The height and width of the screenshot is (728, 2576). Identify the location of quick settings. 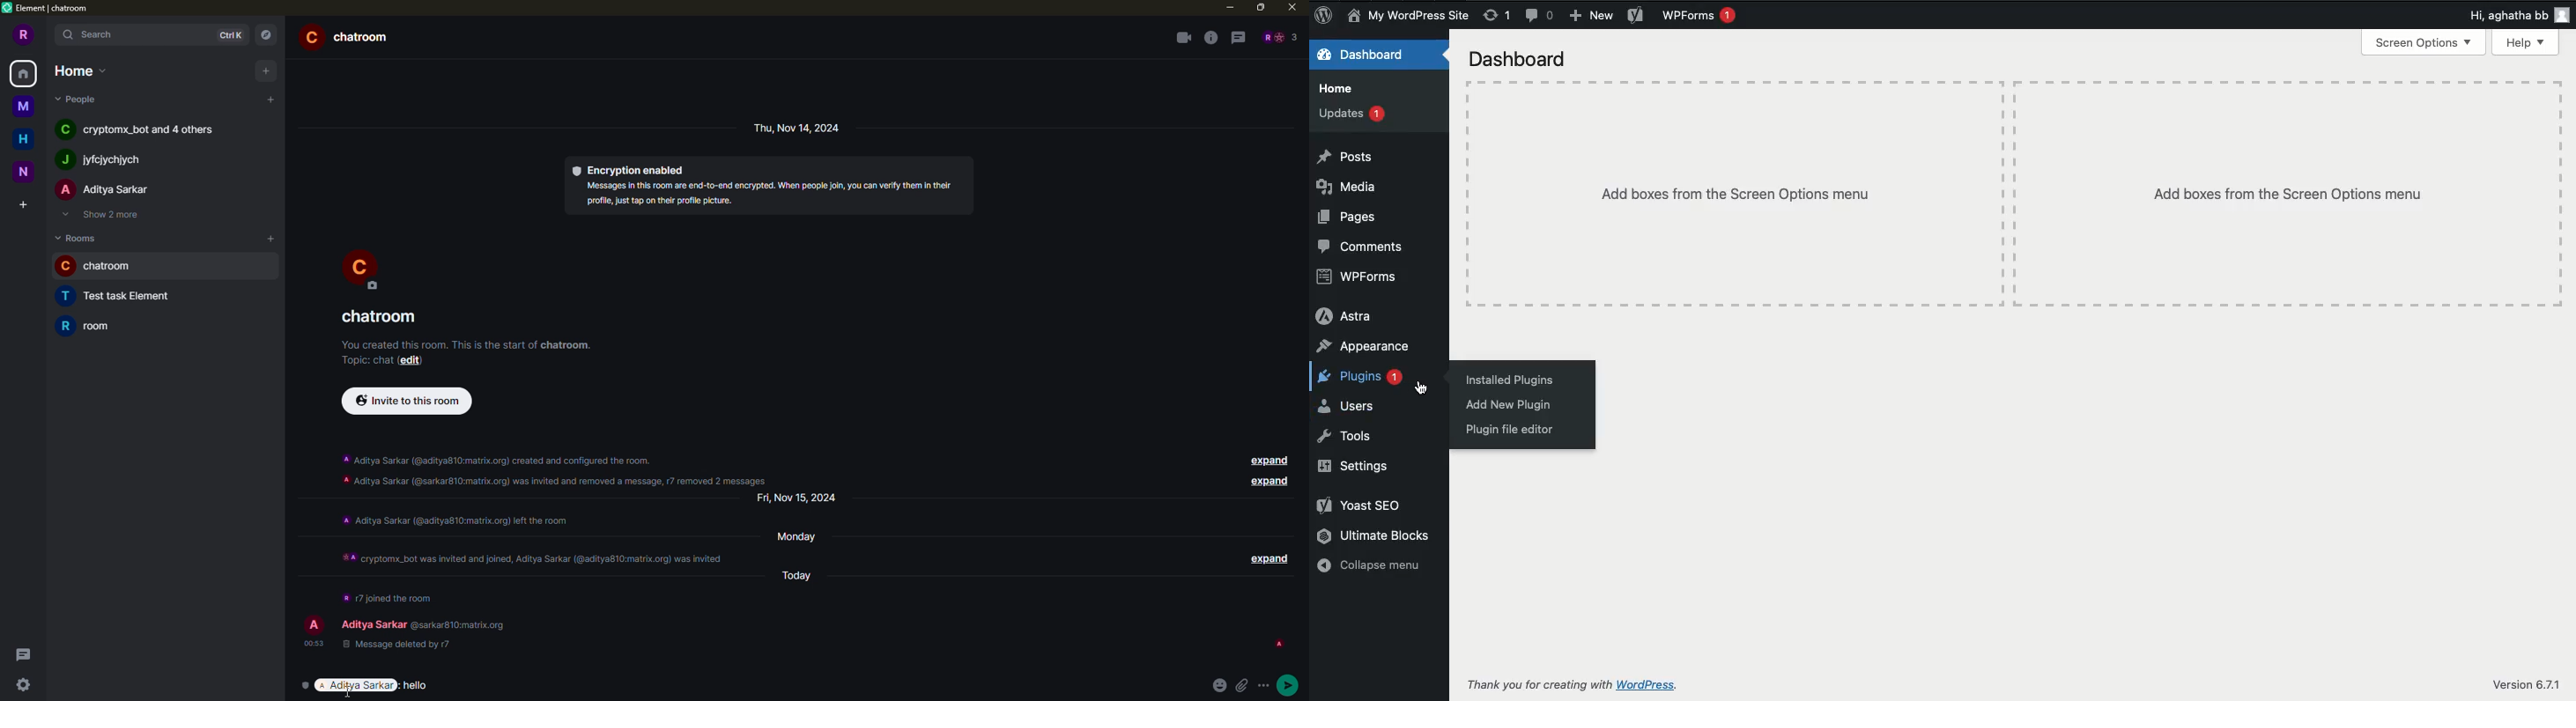
(22, 686).